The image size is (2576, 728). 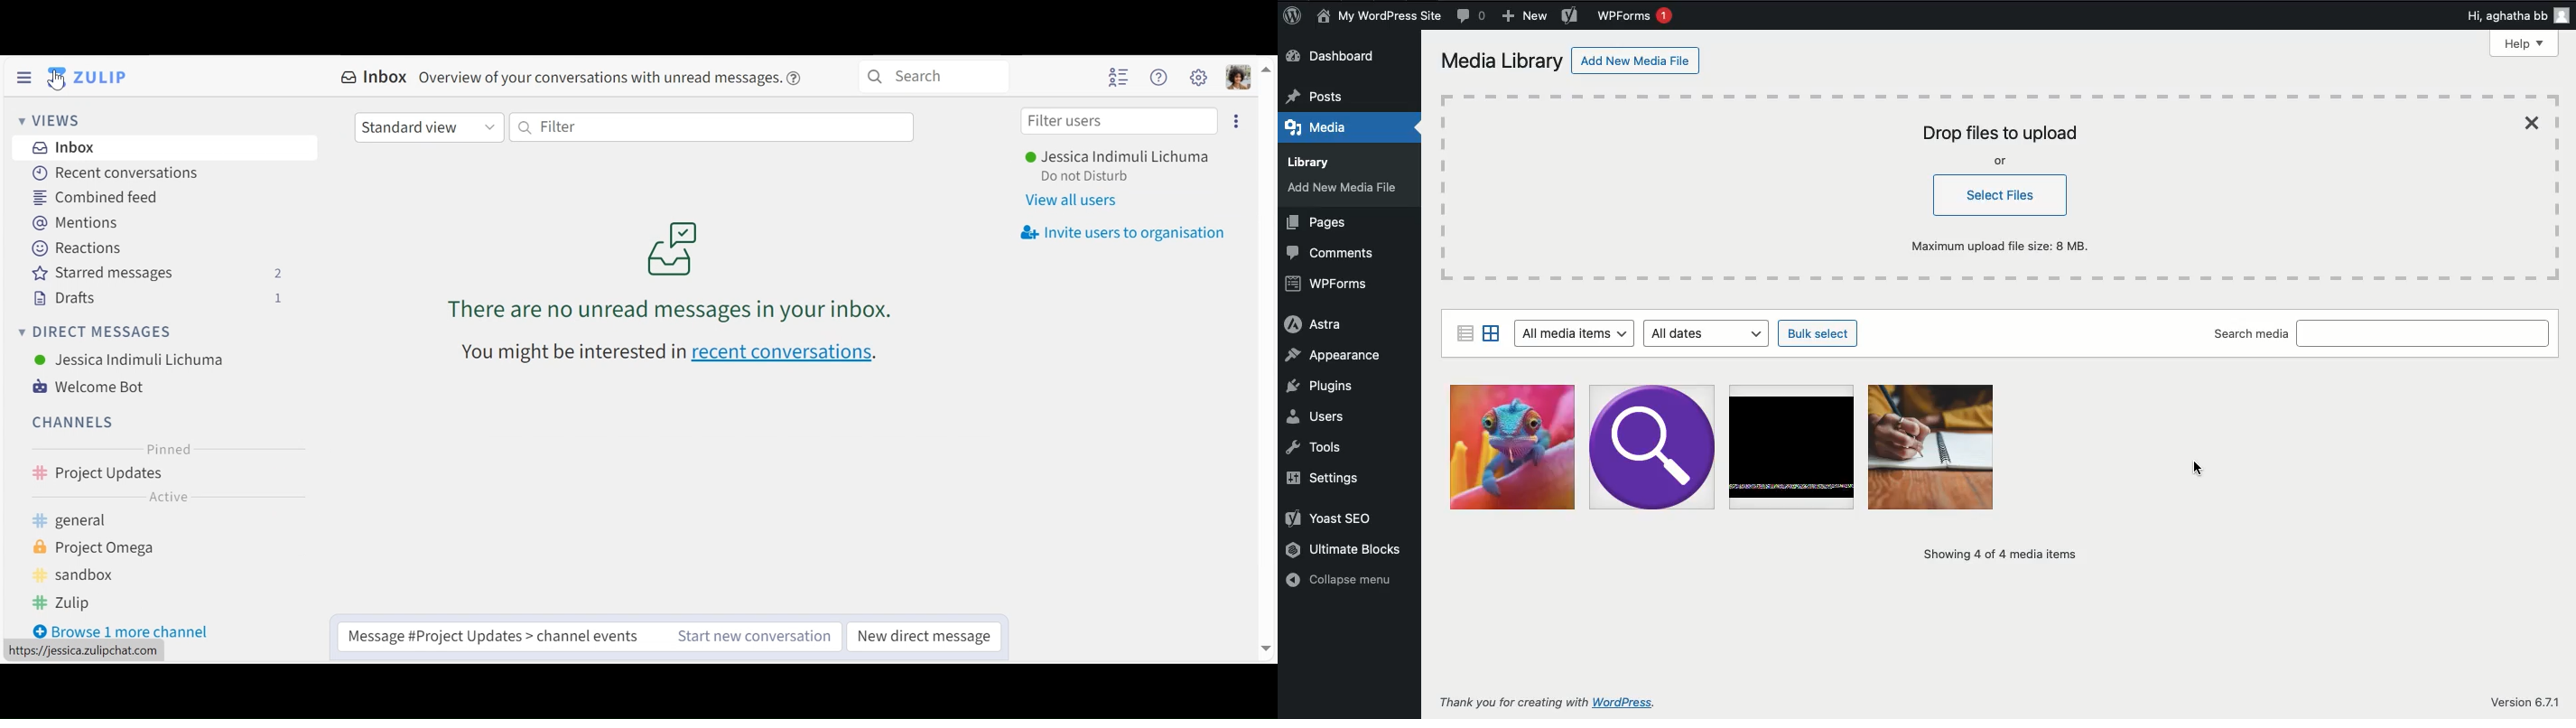 I want to click on image 1, so click(x=1934, y=447).